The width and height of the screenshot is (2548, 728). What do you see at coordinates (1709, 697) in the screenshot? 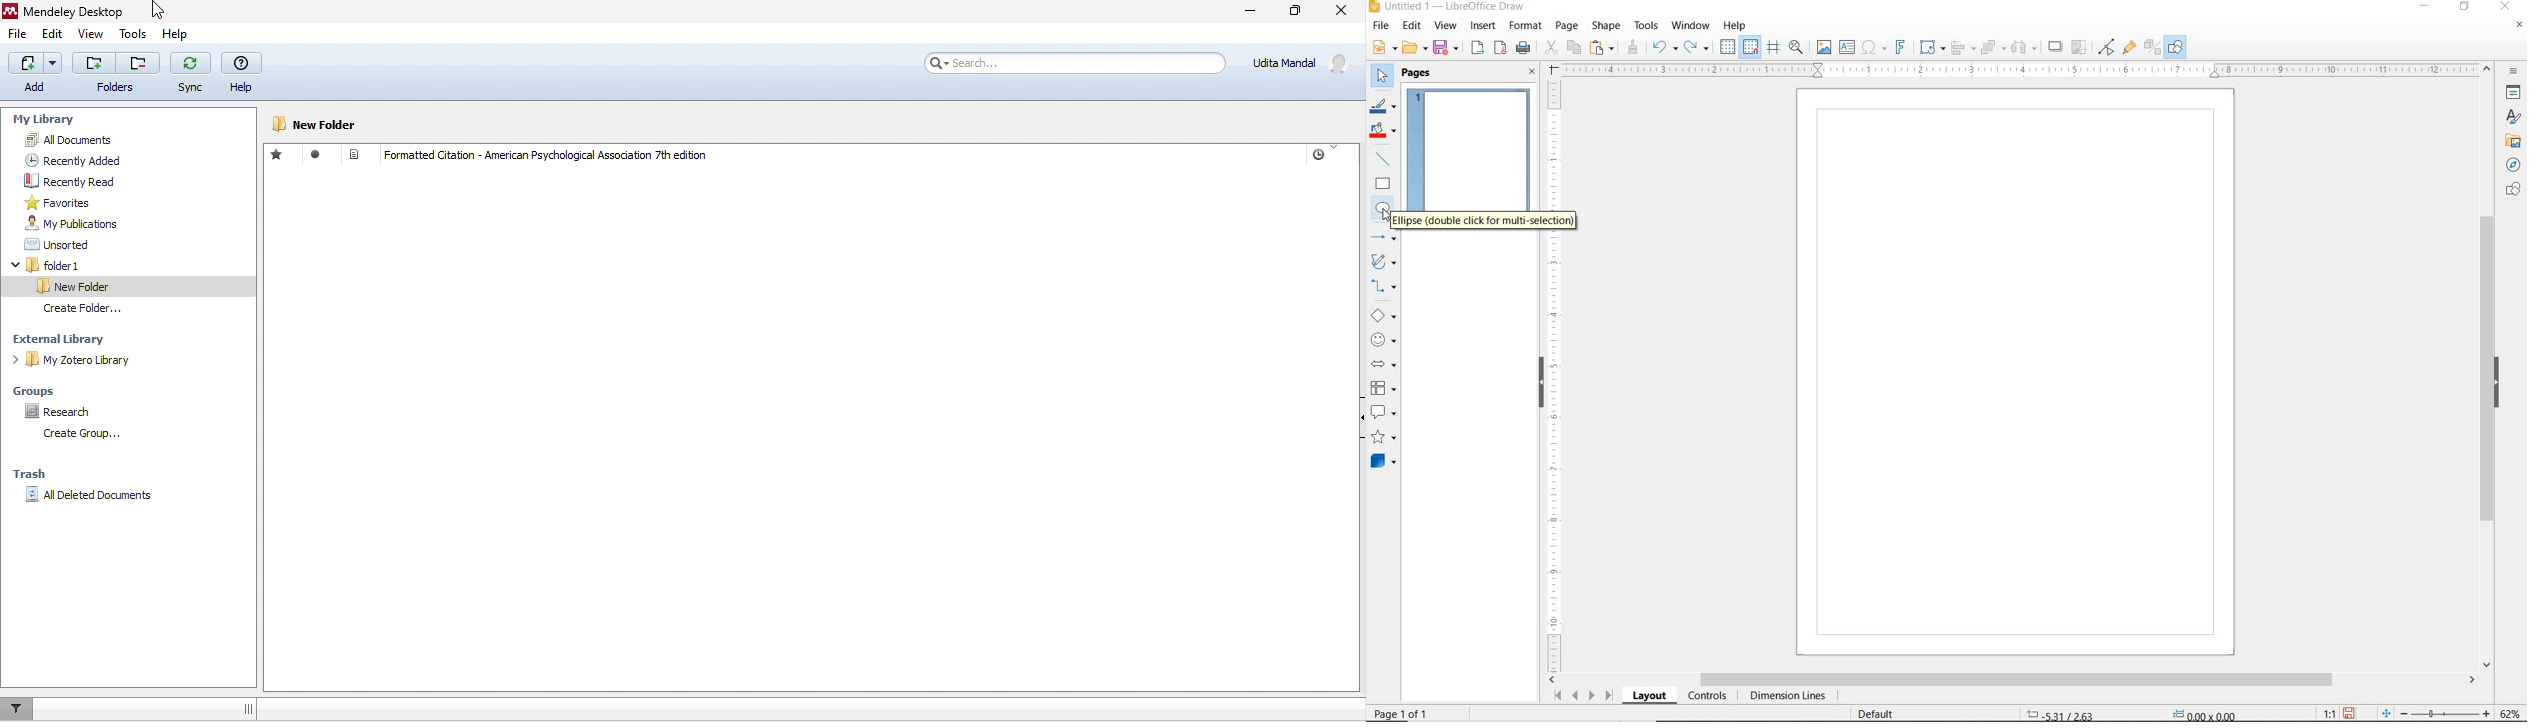
I see `CONTROLS` at bounding box center [1709, 697].